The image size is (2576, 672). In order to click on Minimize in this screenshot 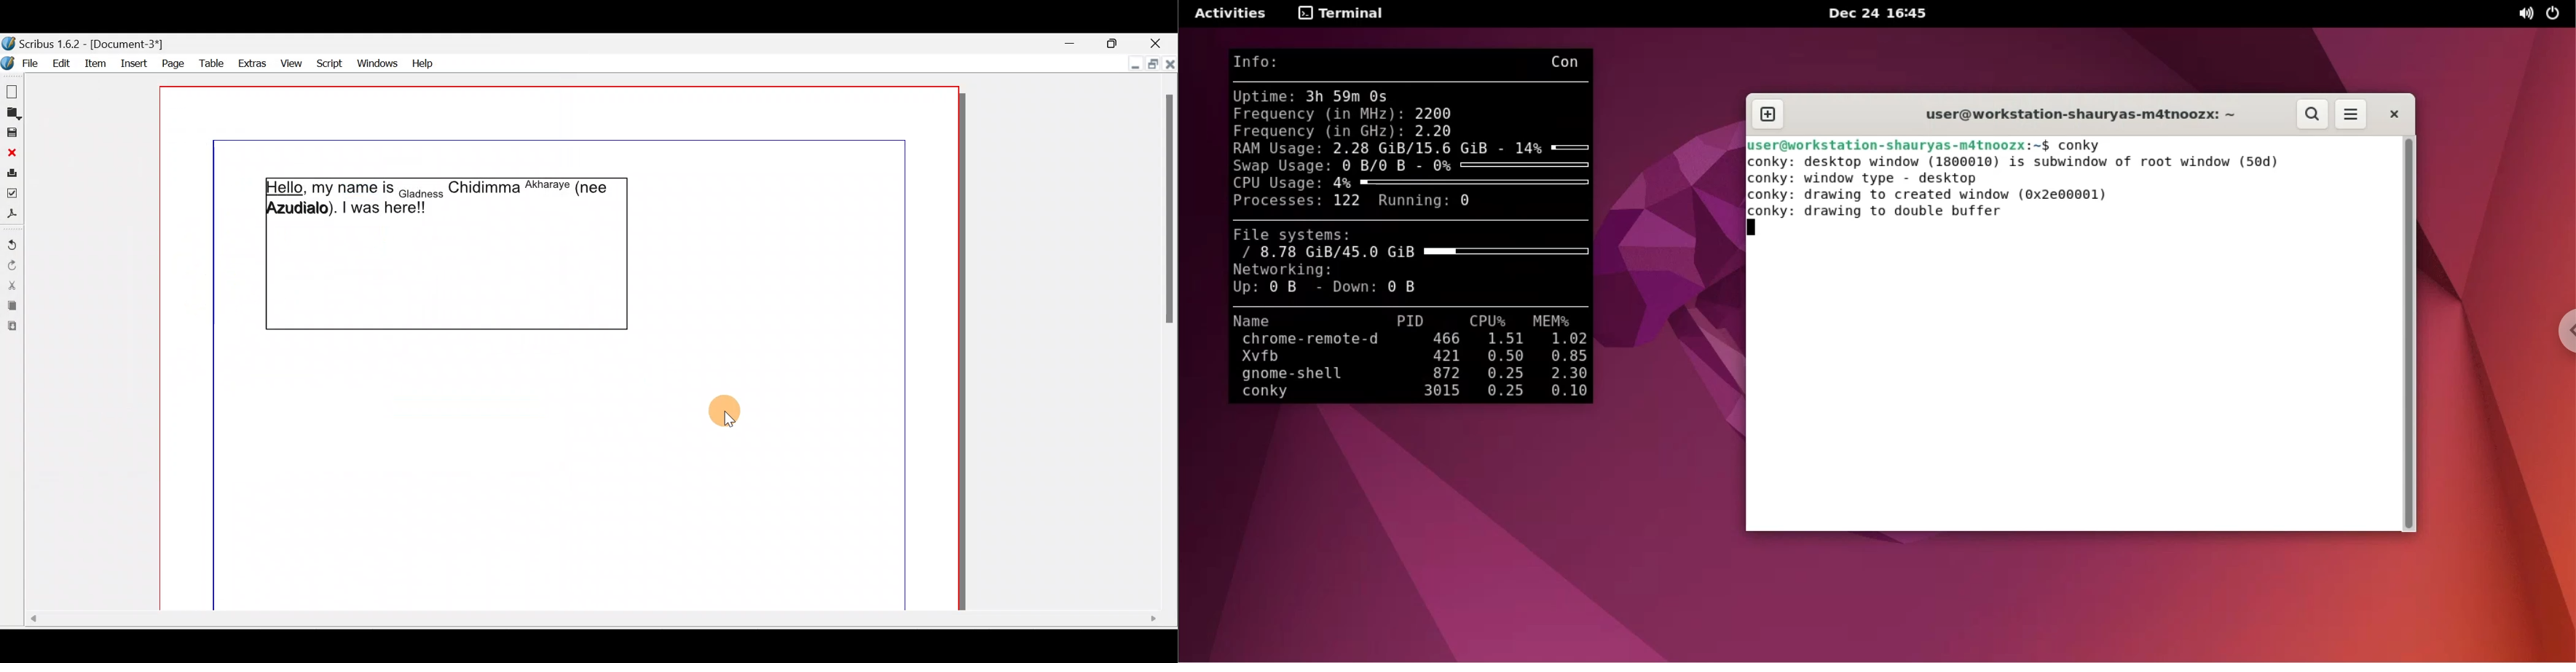, I will do `click(1079, 44)`.